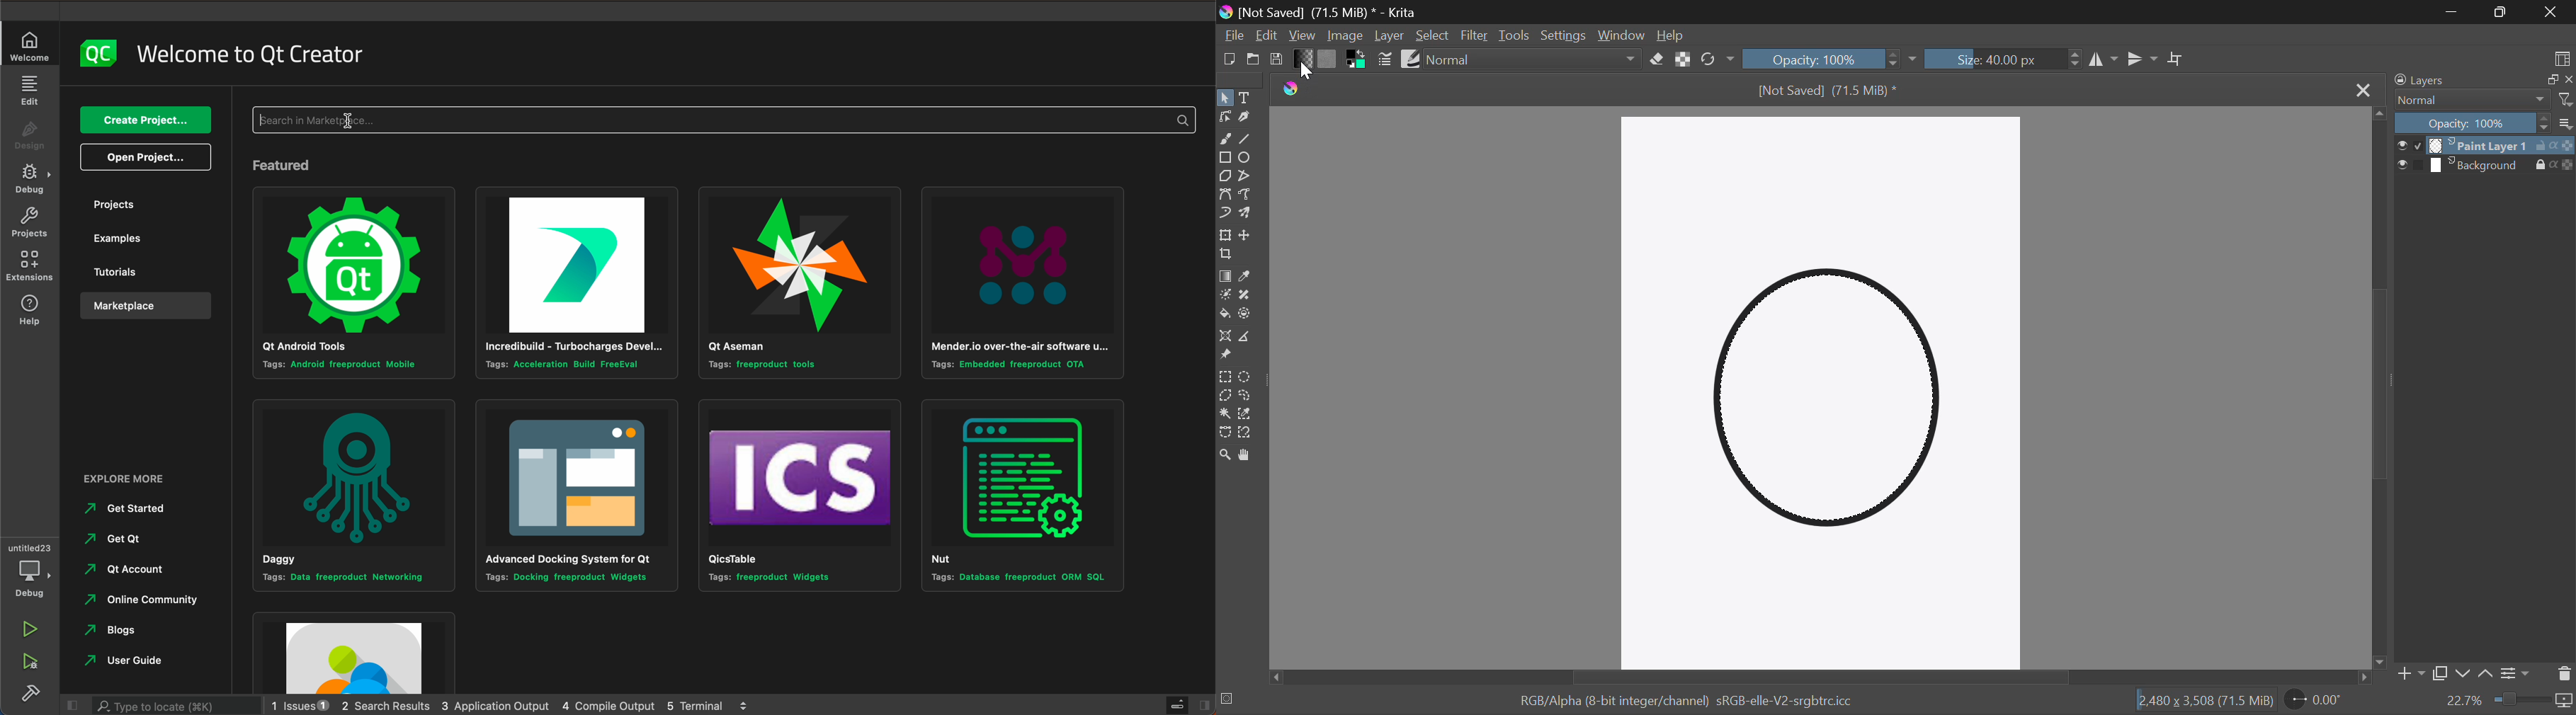  What do you see at coordinates (2313, 699) in the screenshot?
I see `Rotate Page ` at bounding box center [2313, 699].